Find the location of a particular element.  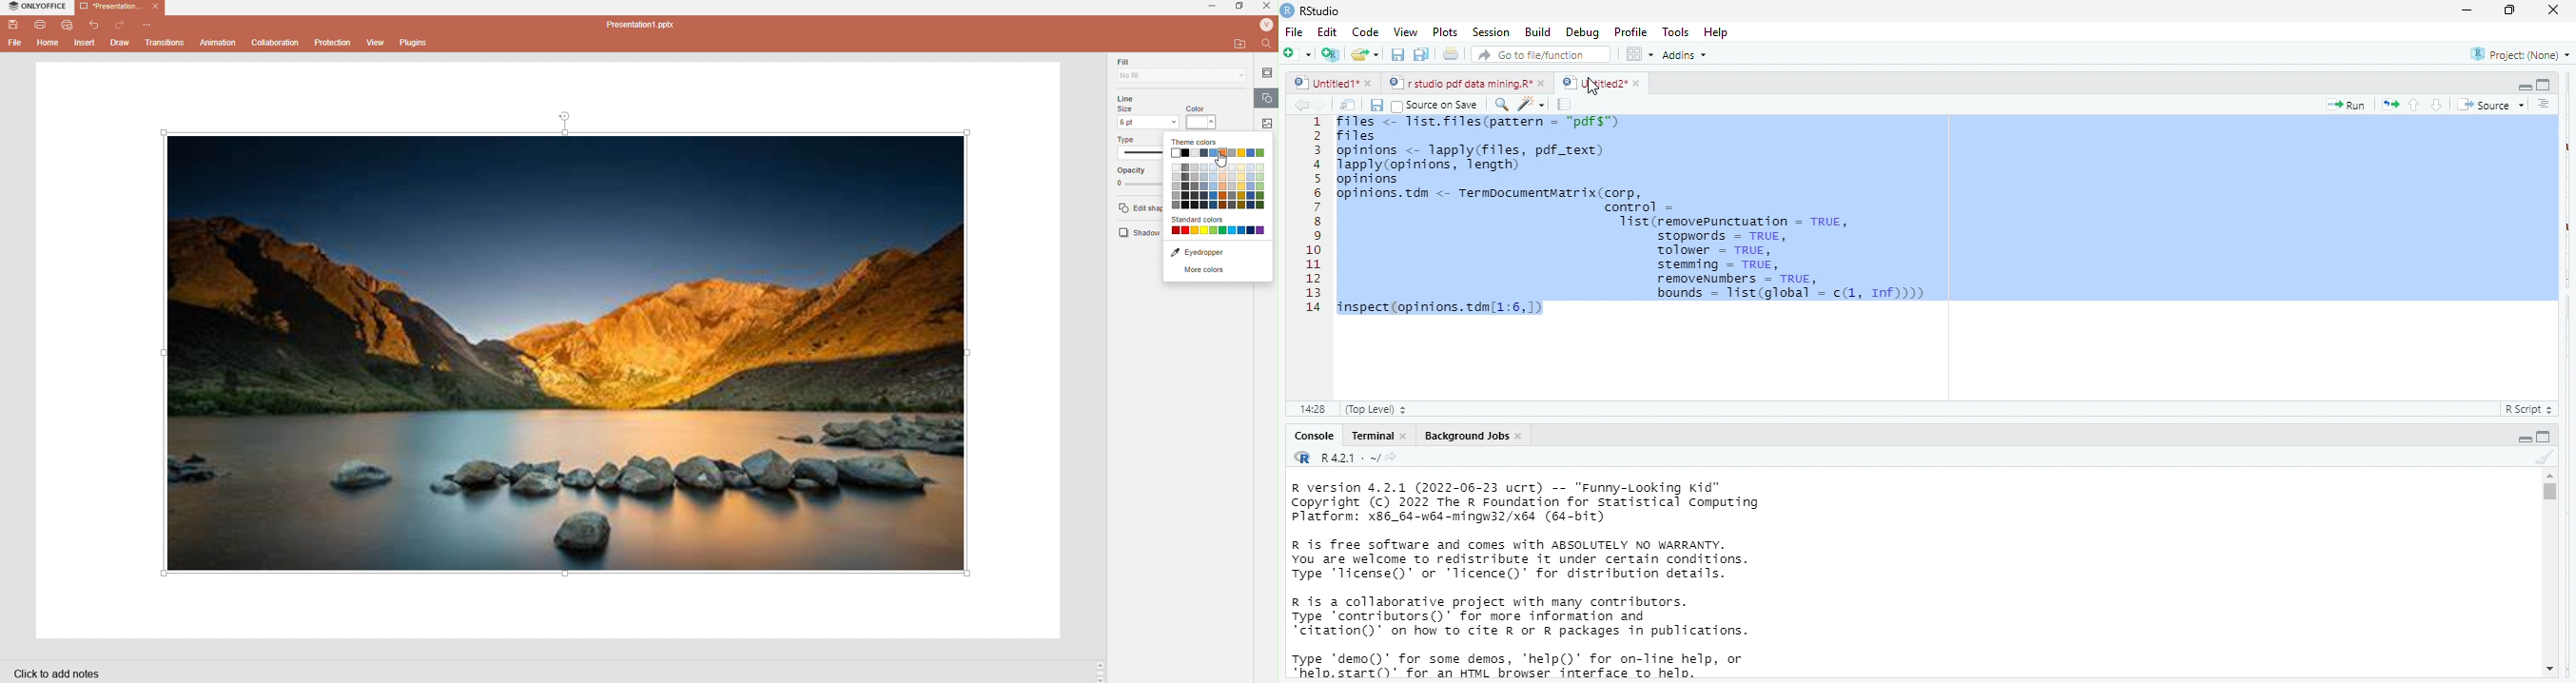

scroll up is located at coordinates (2549, 476).